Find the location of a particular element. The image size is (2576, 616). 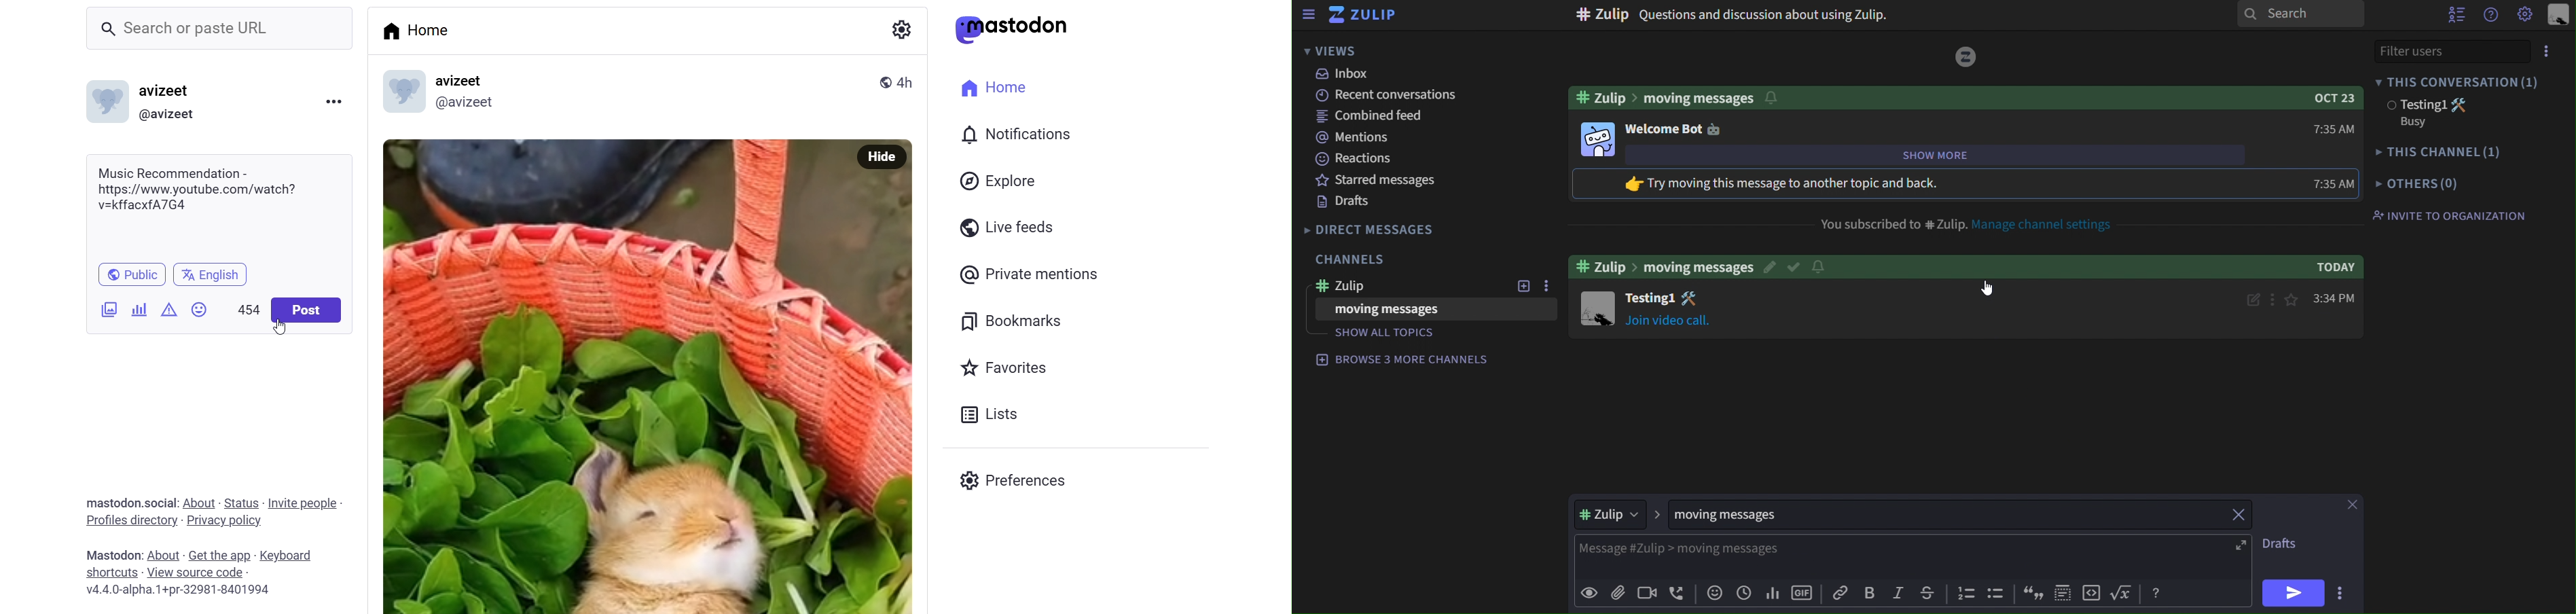

bot image is located at coordinates (1597, 138).